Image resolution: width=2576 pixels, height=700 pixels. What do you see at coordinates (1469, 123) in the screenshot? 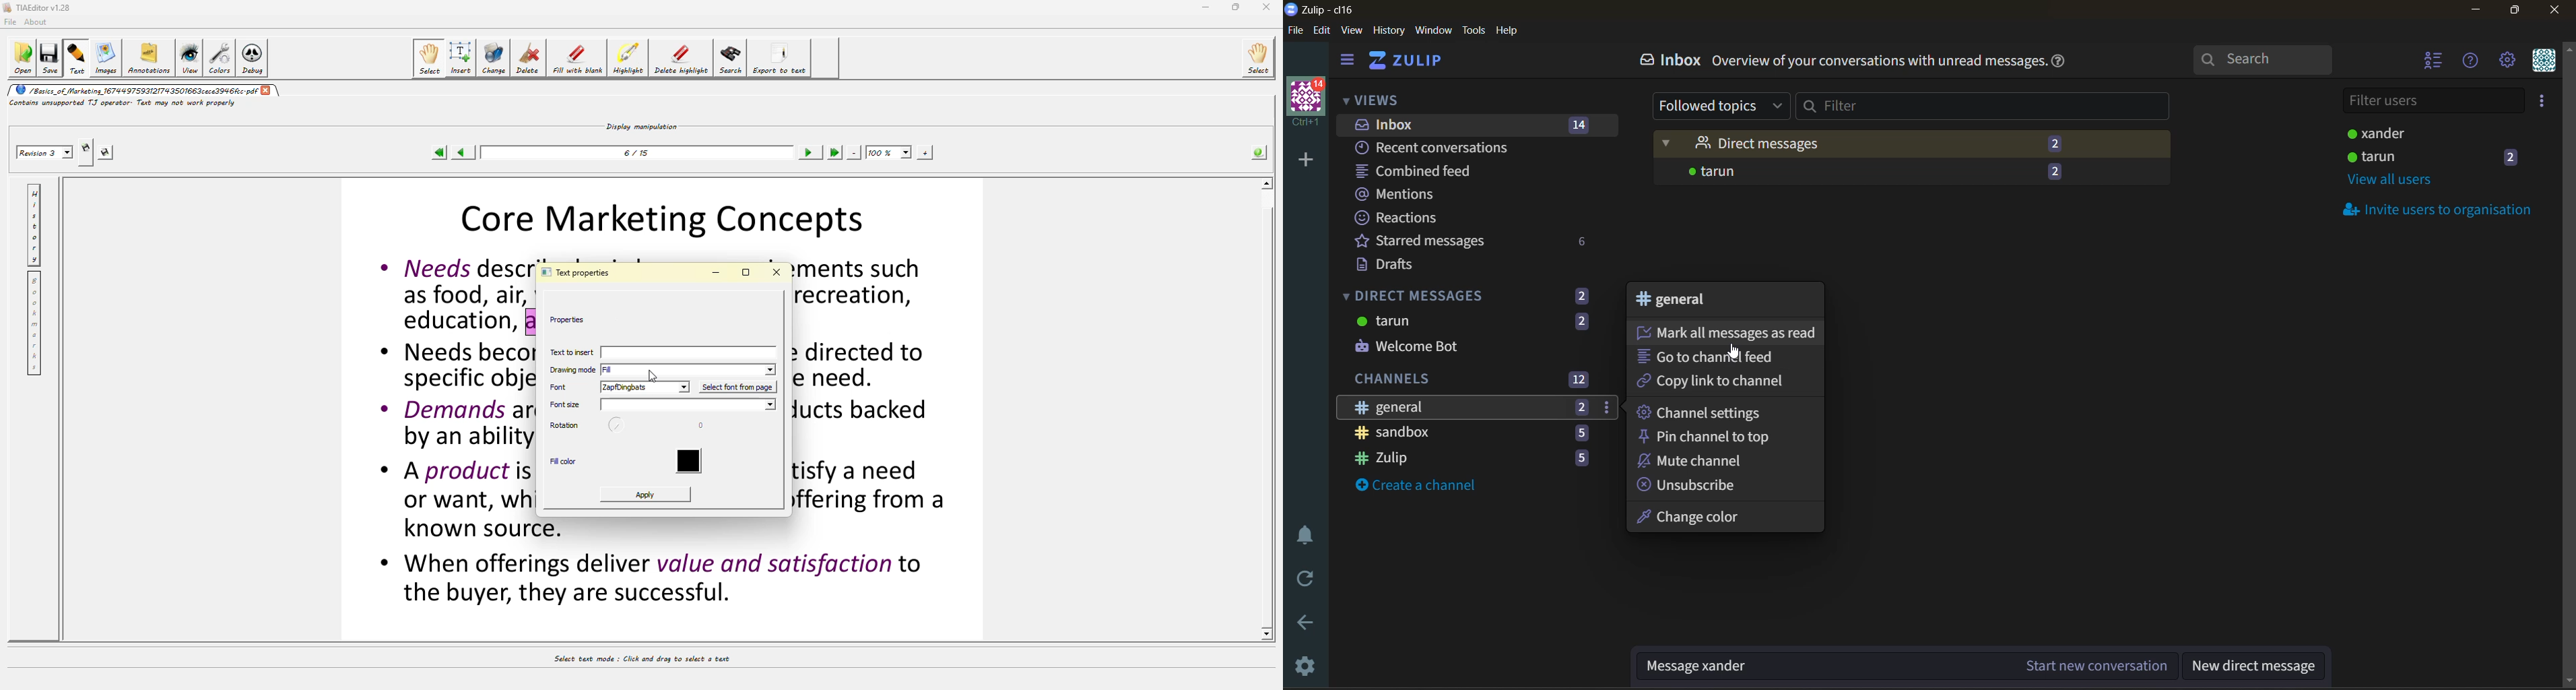
I see `inbox 14` at bounding box center [1469, 123].